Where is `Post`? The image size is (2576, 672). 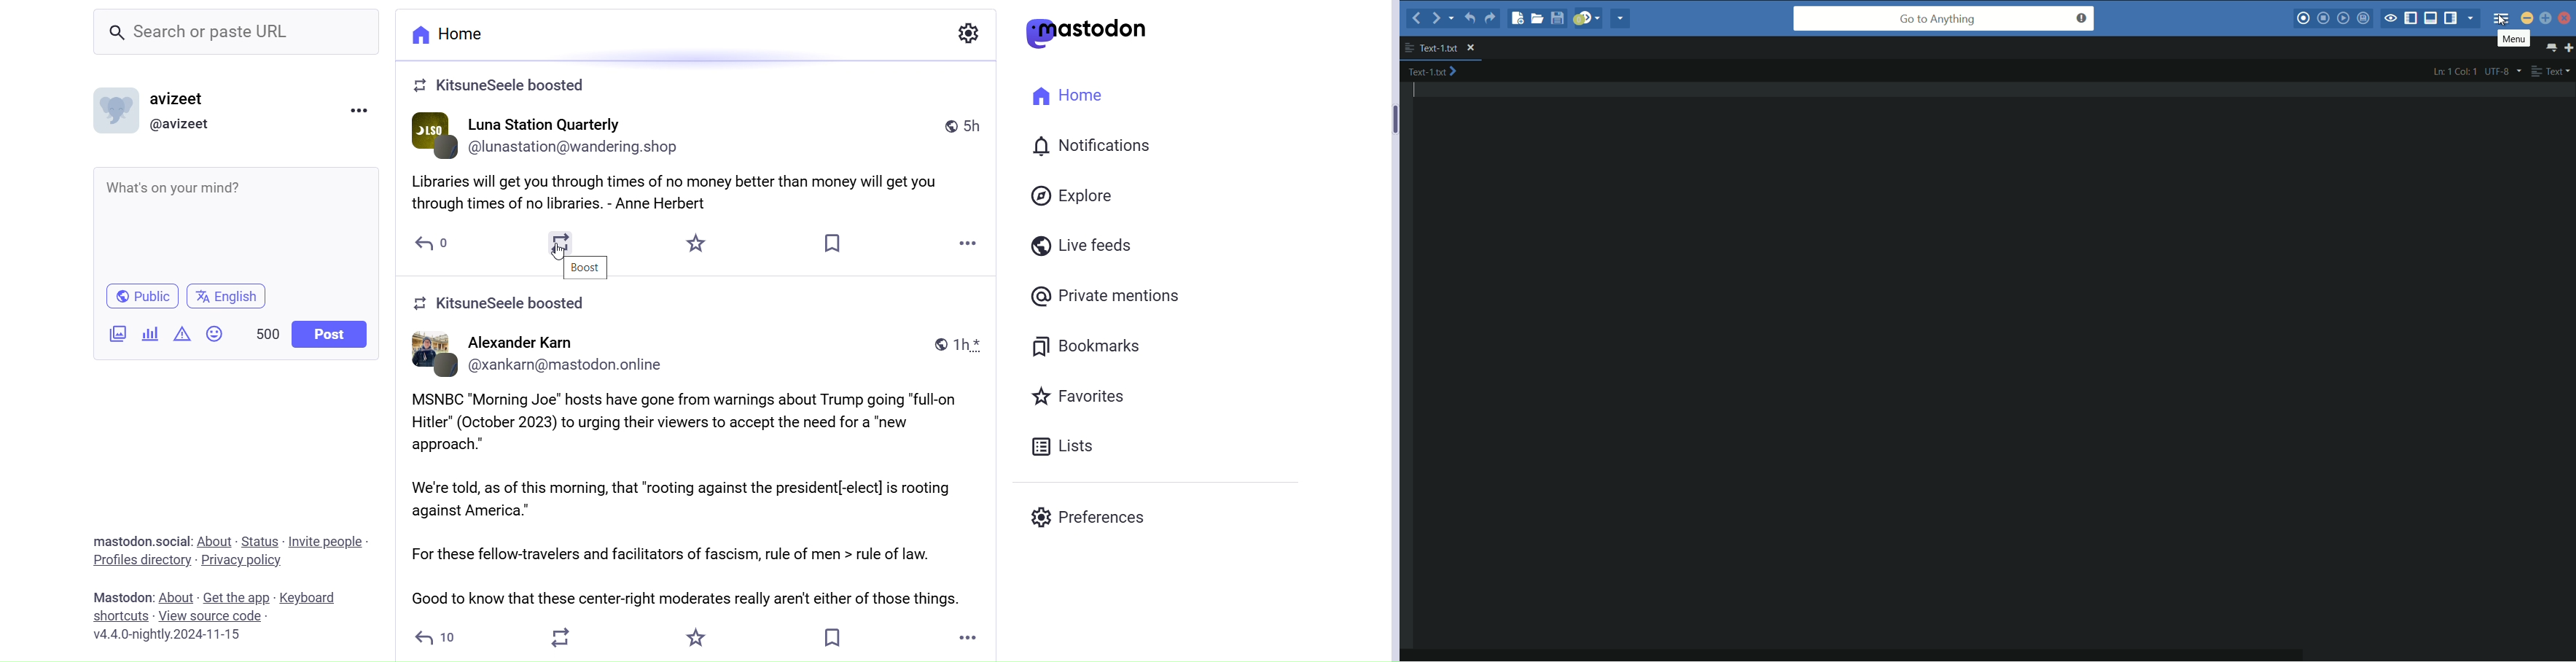 Post is located at coordinates (701, 470).